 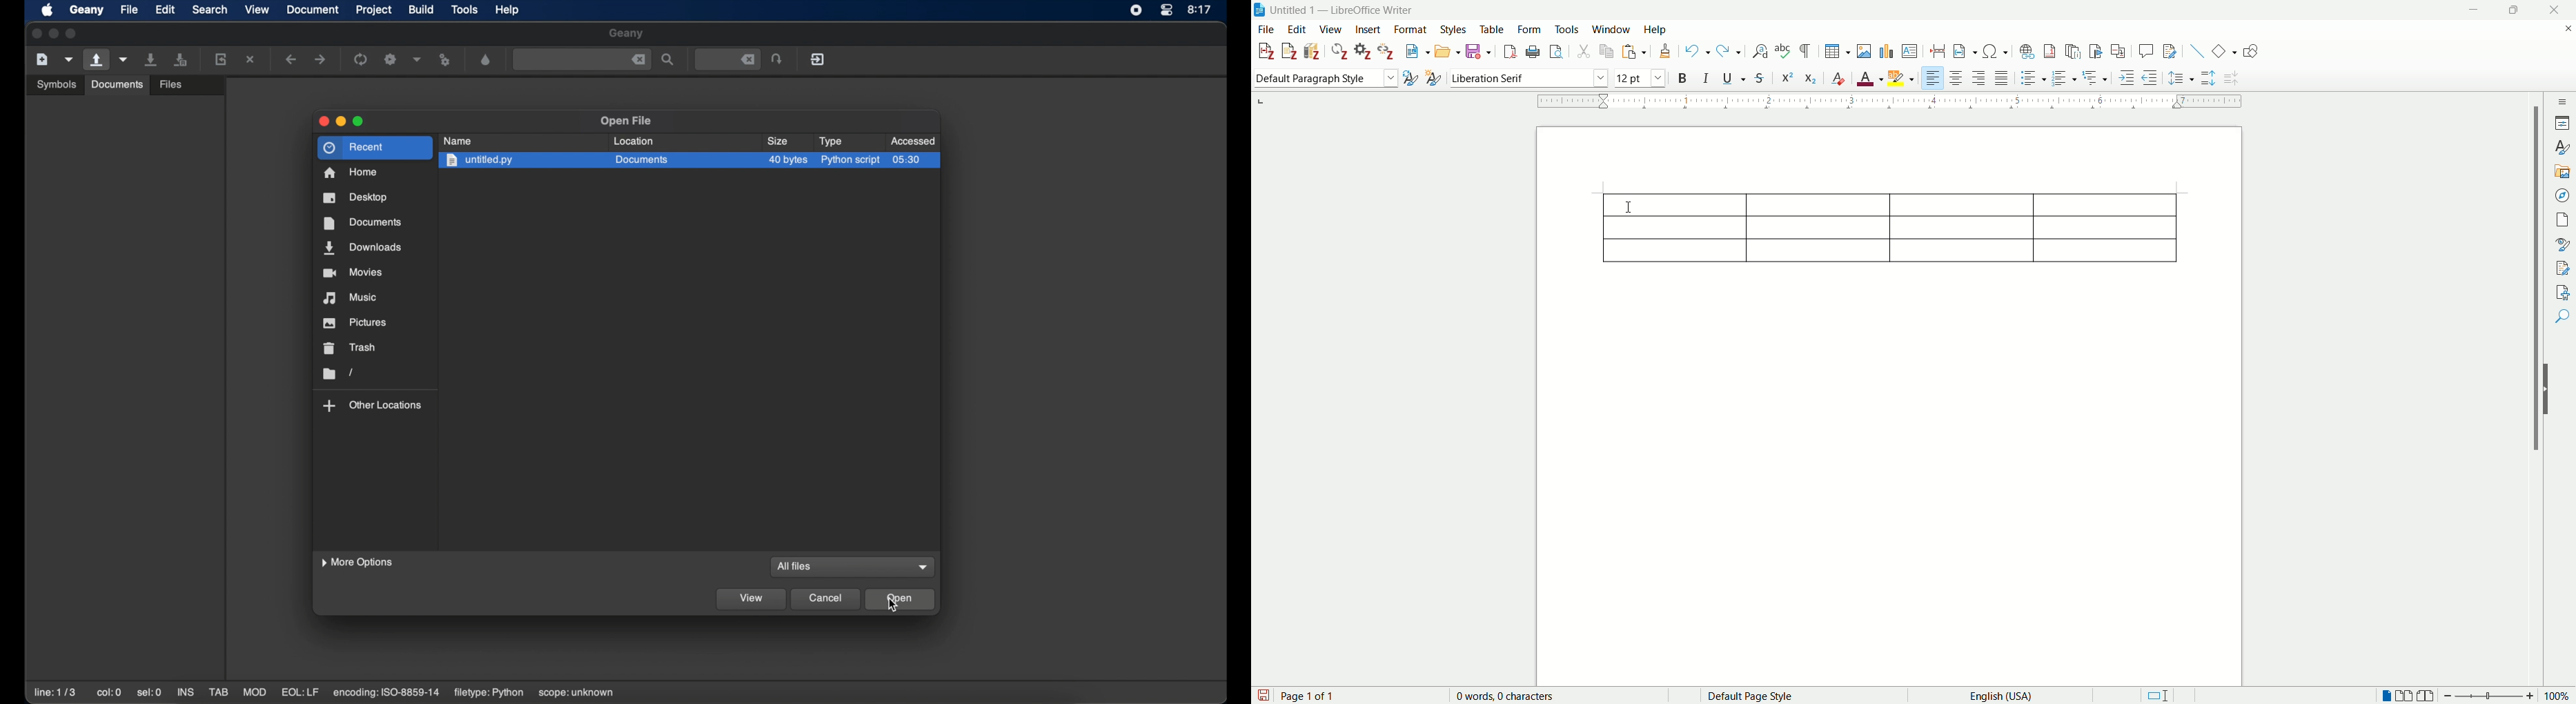 What do you see at coordinates (1409, 79) in the screenshot?
I see `update selected style` at bounding box center [1409, 79].